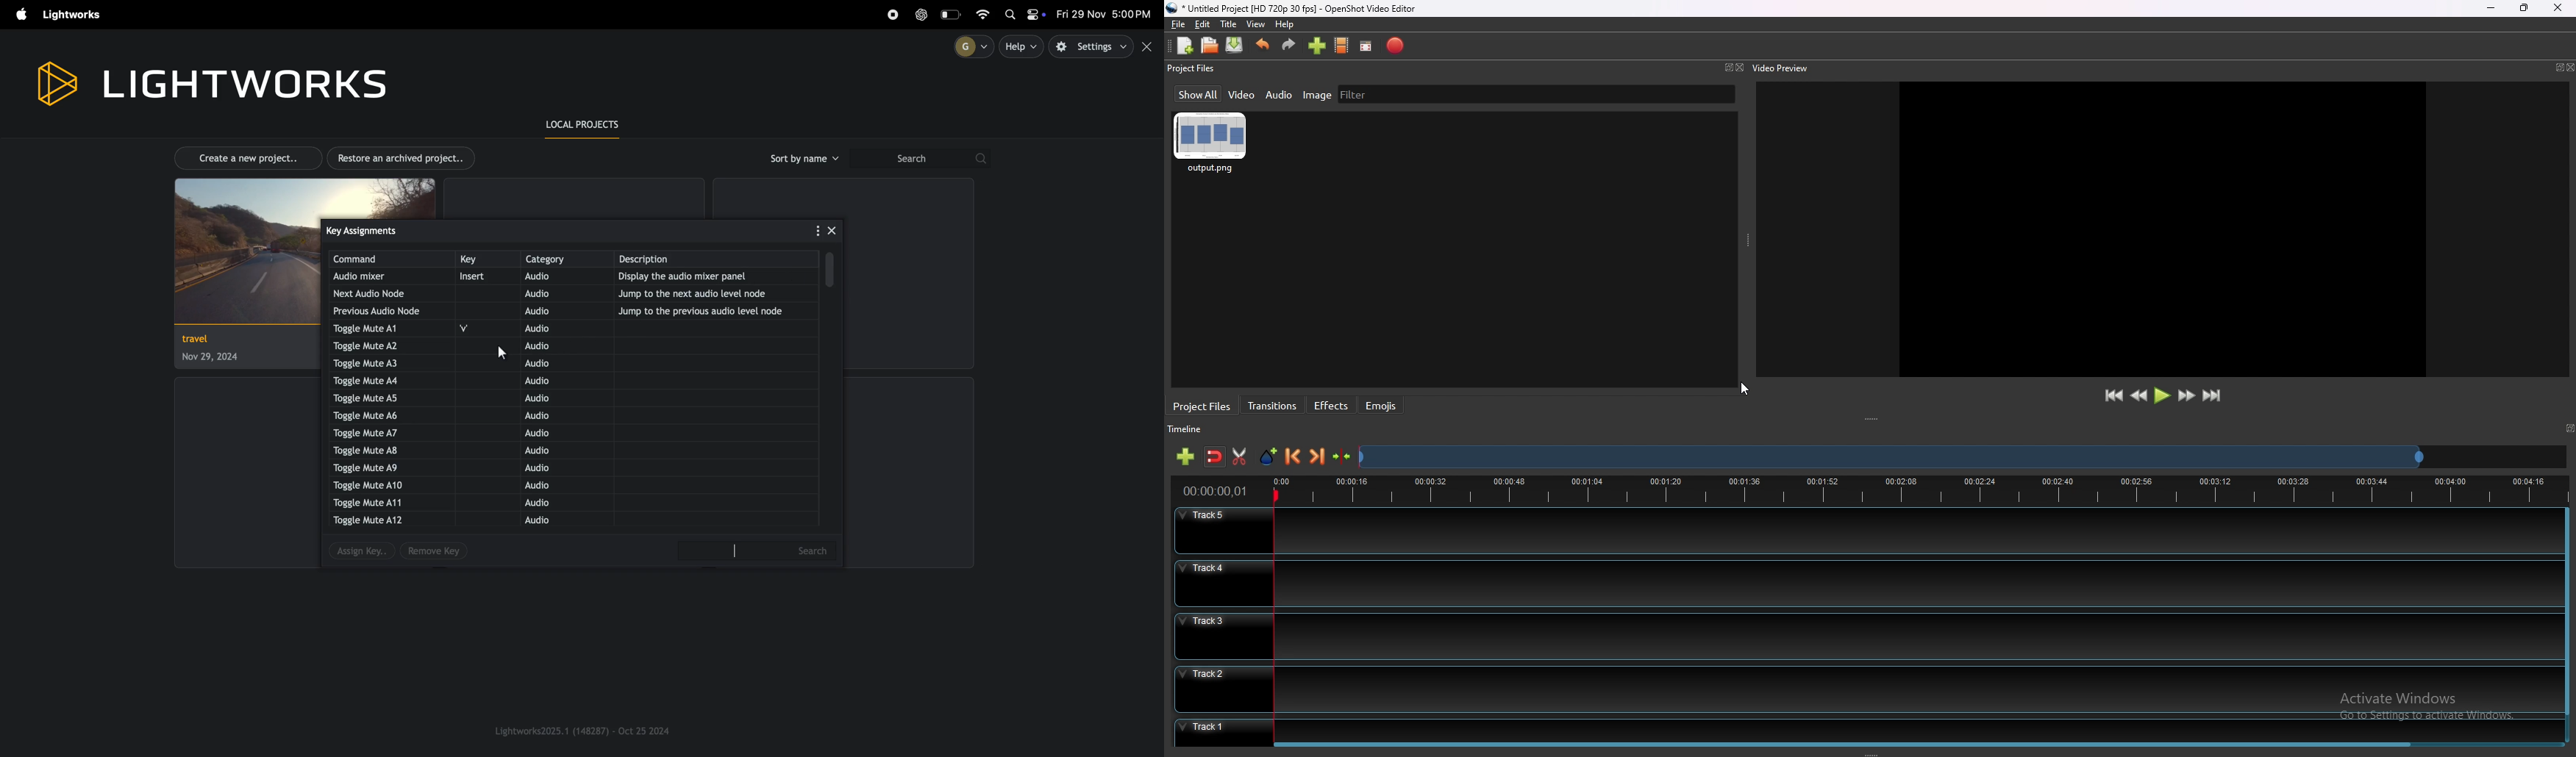  What do you see at coordinates (370, 467) in the screenshot?
I see `toggle mute A9` at bounding box center [370, 467].